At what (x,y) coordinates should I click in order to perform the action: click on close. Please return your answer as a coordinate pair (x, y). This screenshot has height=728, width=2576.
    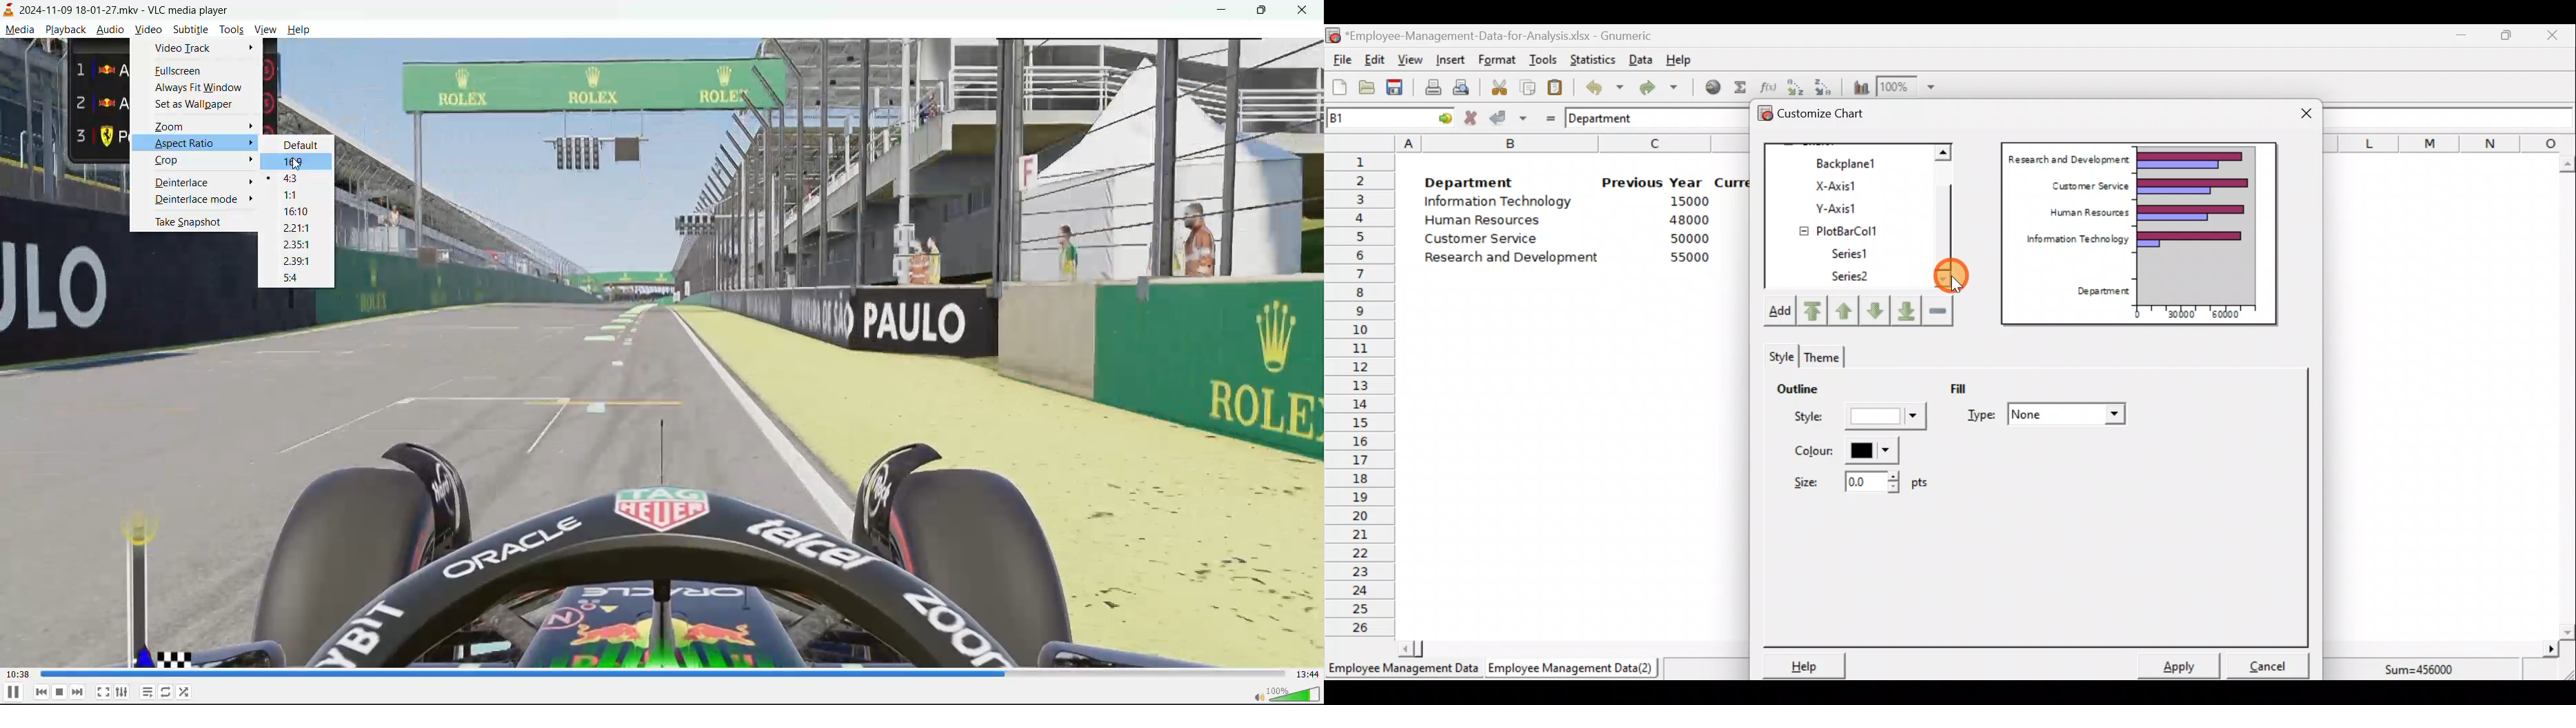
    Looking at the image, I should click on (1307, 10).